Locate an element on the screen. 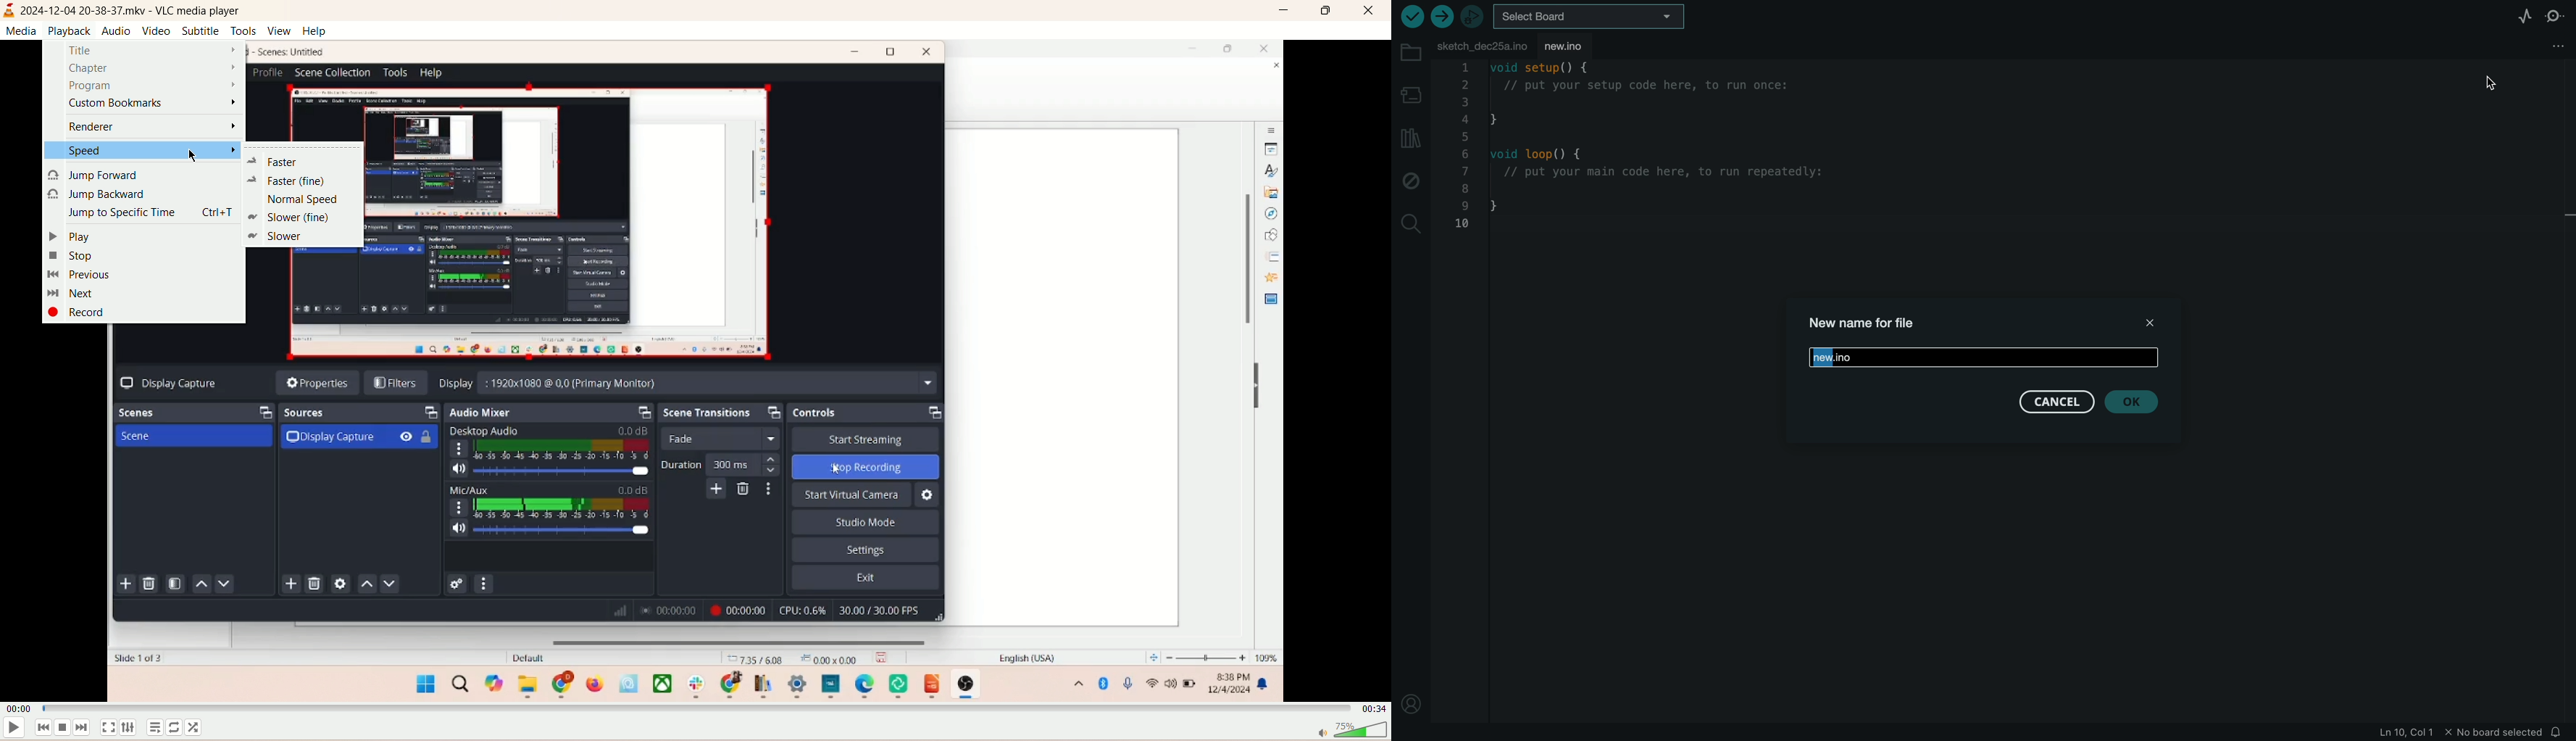 This screenshot has width=2576, height=756. close is located at coordinates (2154, 322).